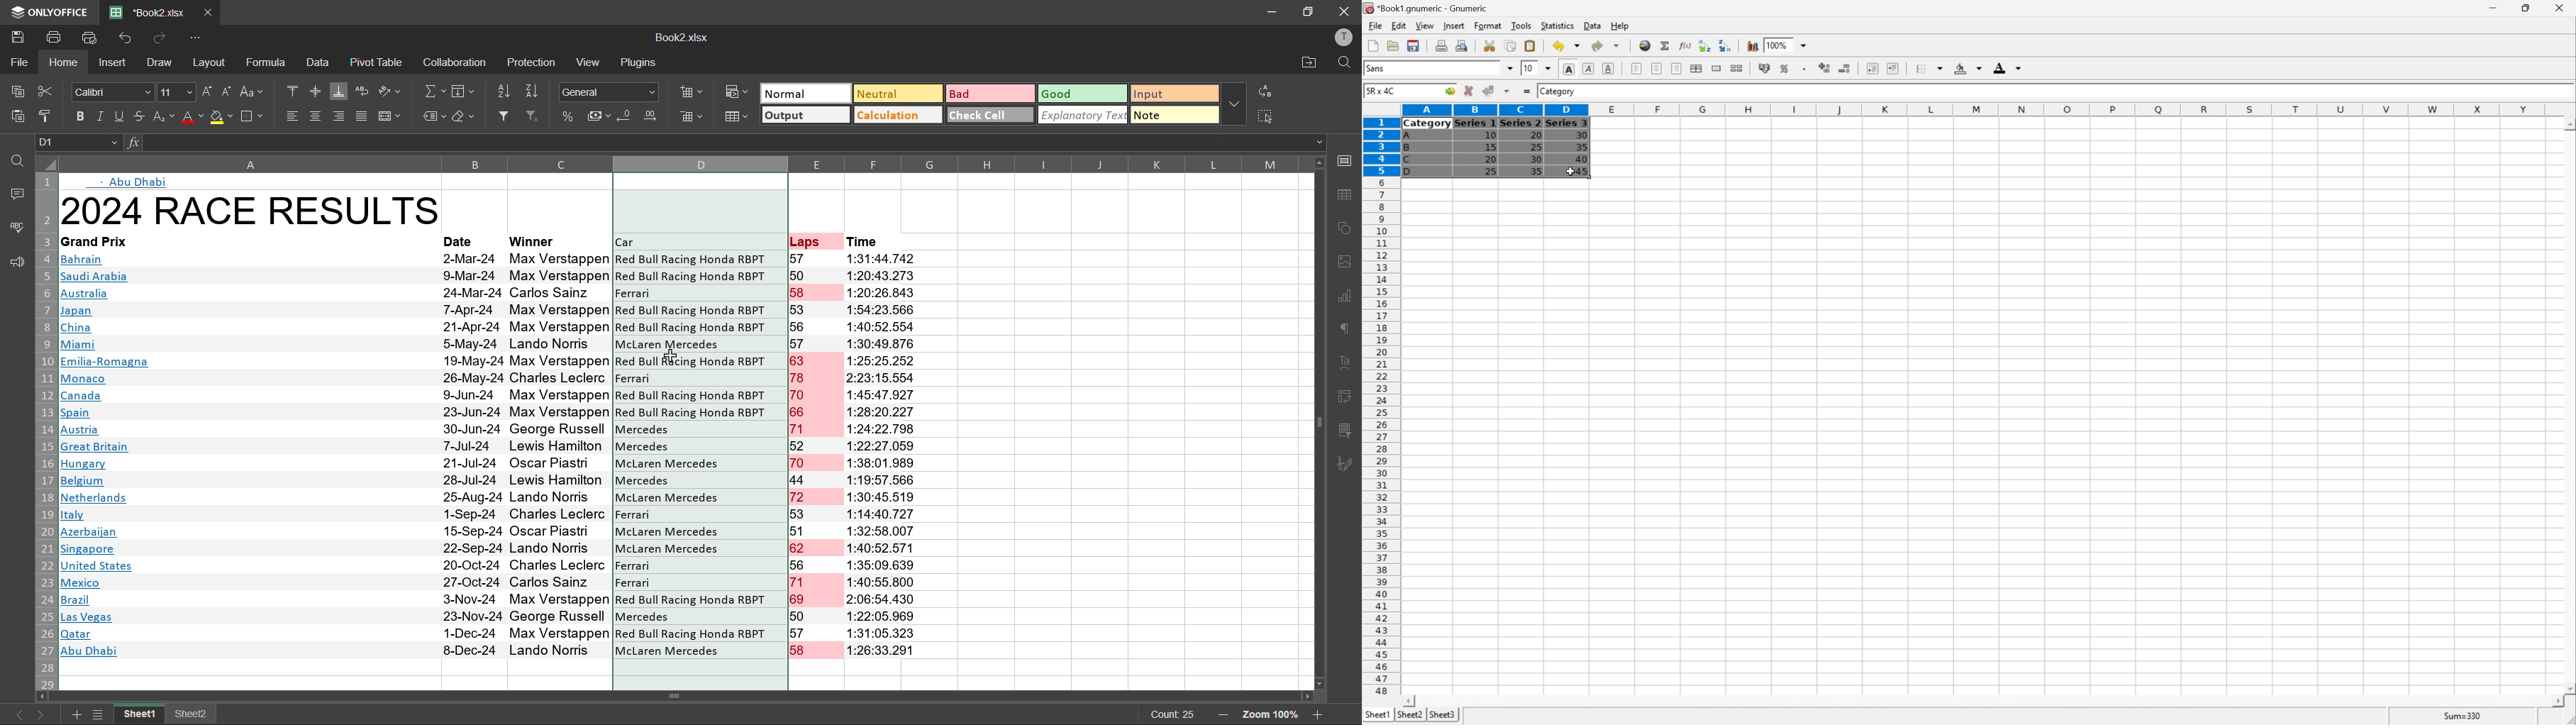 The width and height of the screenshot is (2576, 728). Describe the element at coordinates (1568, 123) in the screenshot. I see `Series 3` at that location.